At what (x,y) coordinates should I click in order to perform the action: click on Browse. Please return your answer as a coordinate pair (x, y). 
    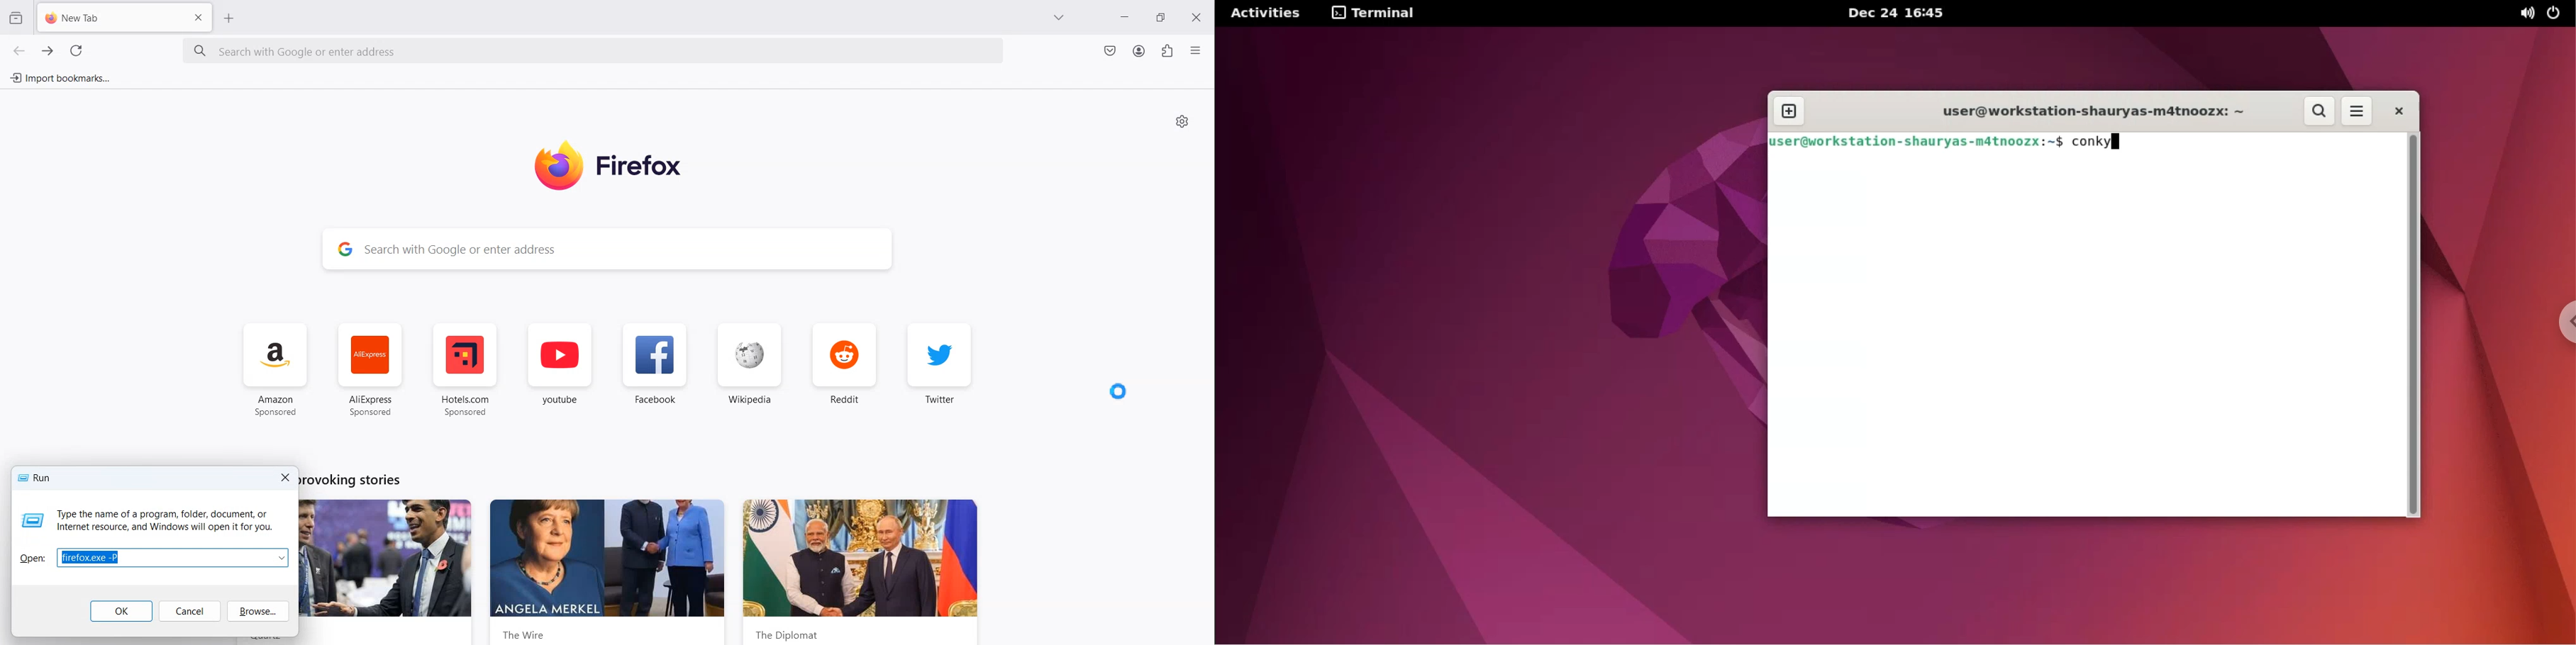
    Looking at the image, I should click on (257, 611).